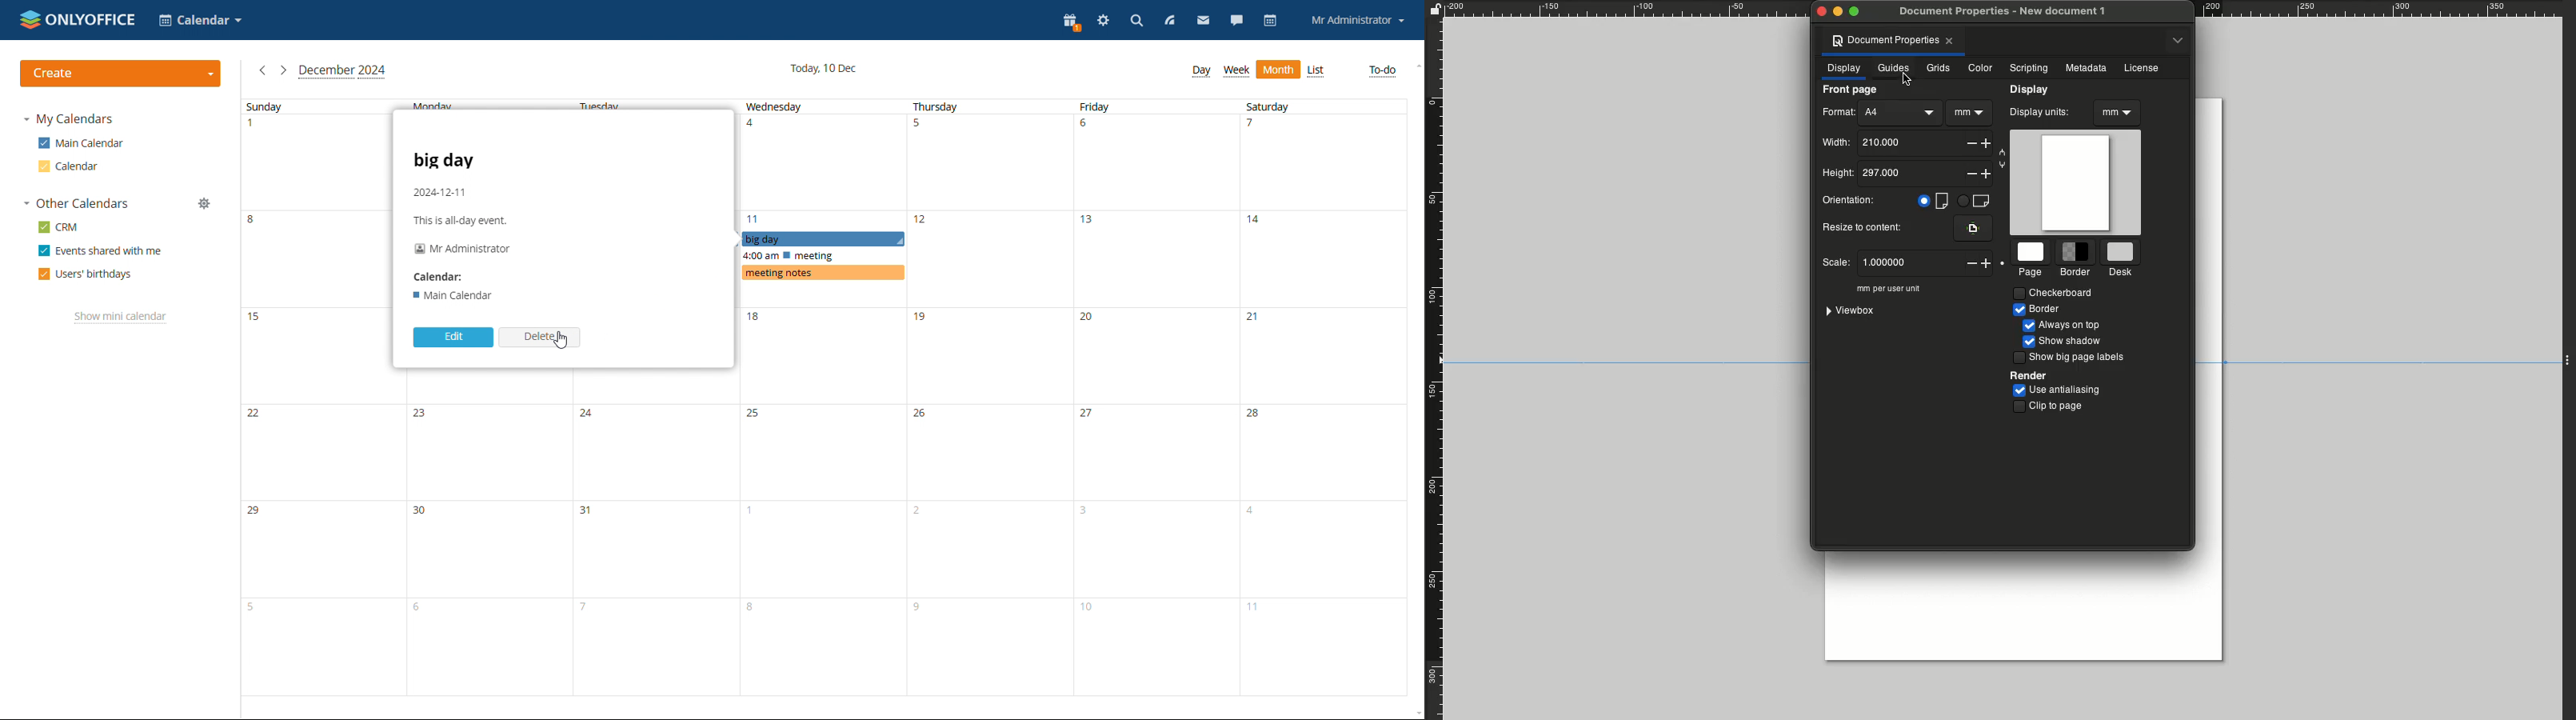  What do you see at coordinates (824, 68) in the screenshot?
I see `current date` at bounding box center [824, 68].